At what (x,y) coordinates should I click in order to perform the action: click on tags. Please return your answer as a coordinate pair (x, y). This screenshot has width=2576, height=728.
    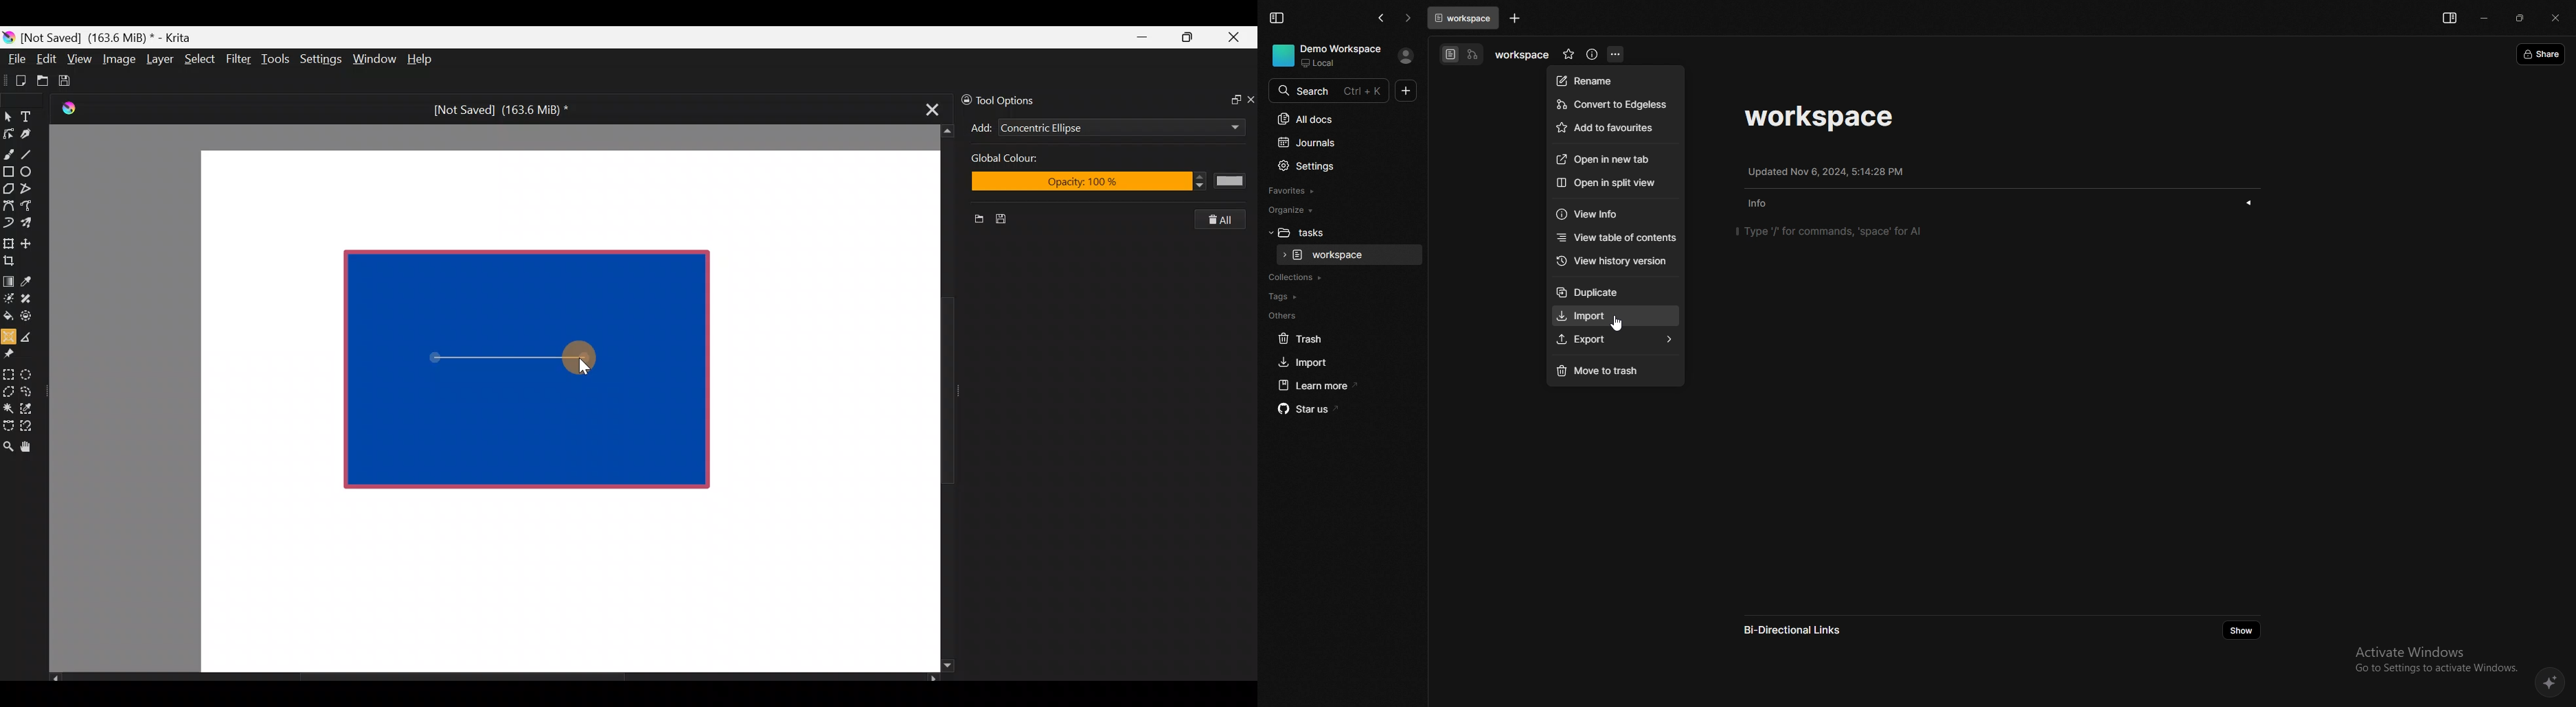
    Looking at the image, I should click on (1336, 297).